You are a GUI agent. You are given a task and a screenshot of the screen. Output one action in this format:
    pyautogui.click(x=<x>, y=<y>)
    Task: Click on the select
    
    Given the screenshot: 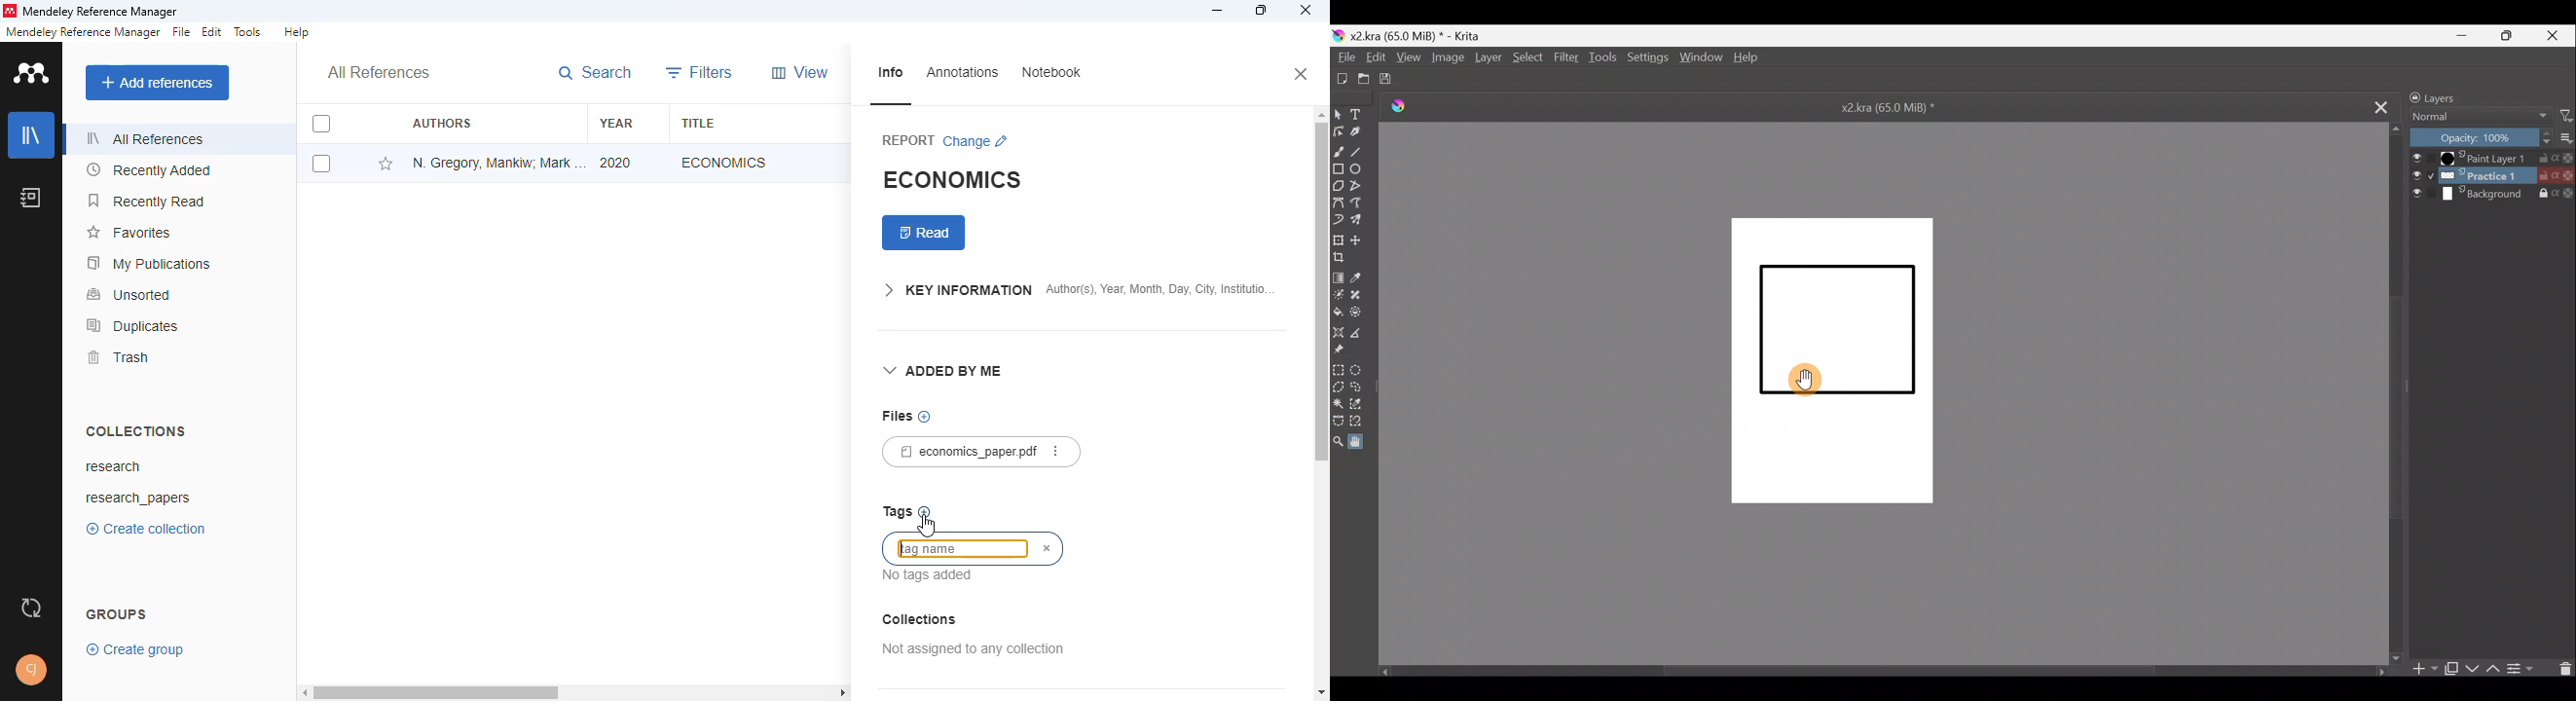 What is the action you would take?
    pyautogui.click(x=321, y=164)
    